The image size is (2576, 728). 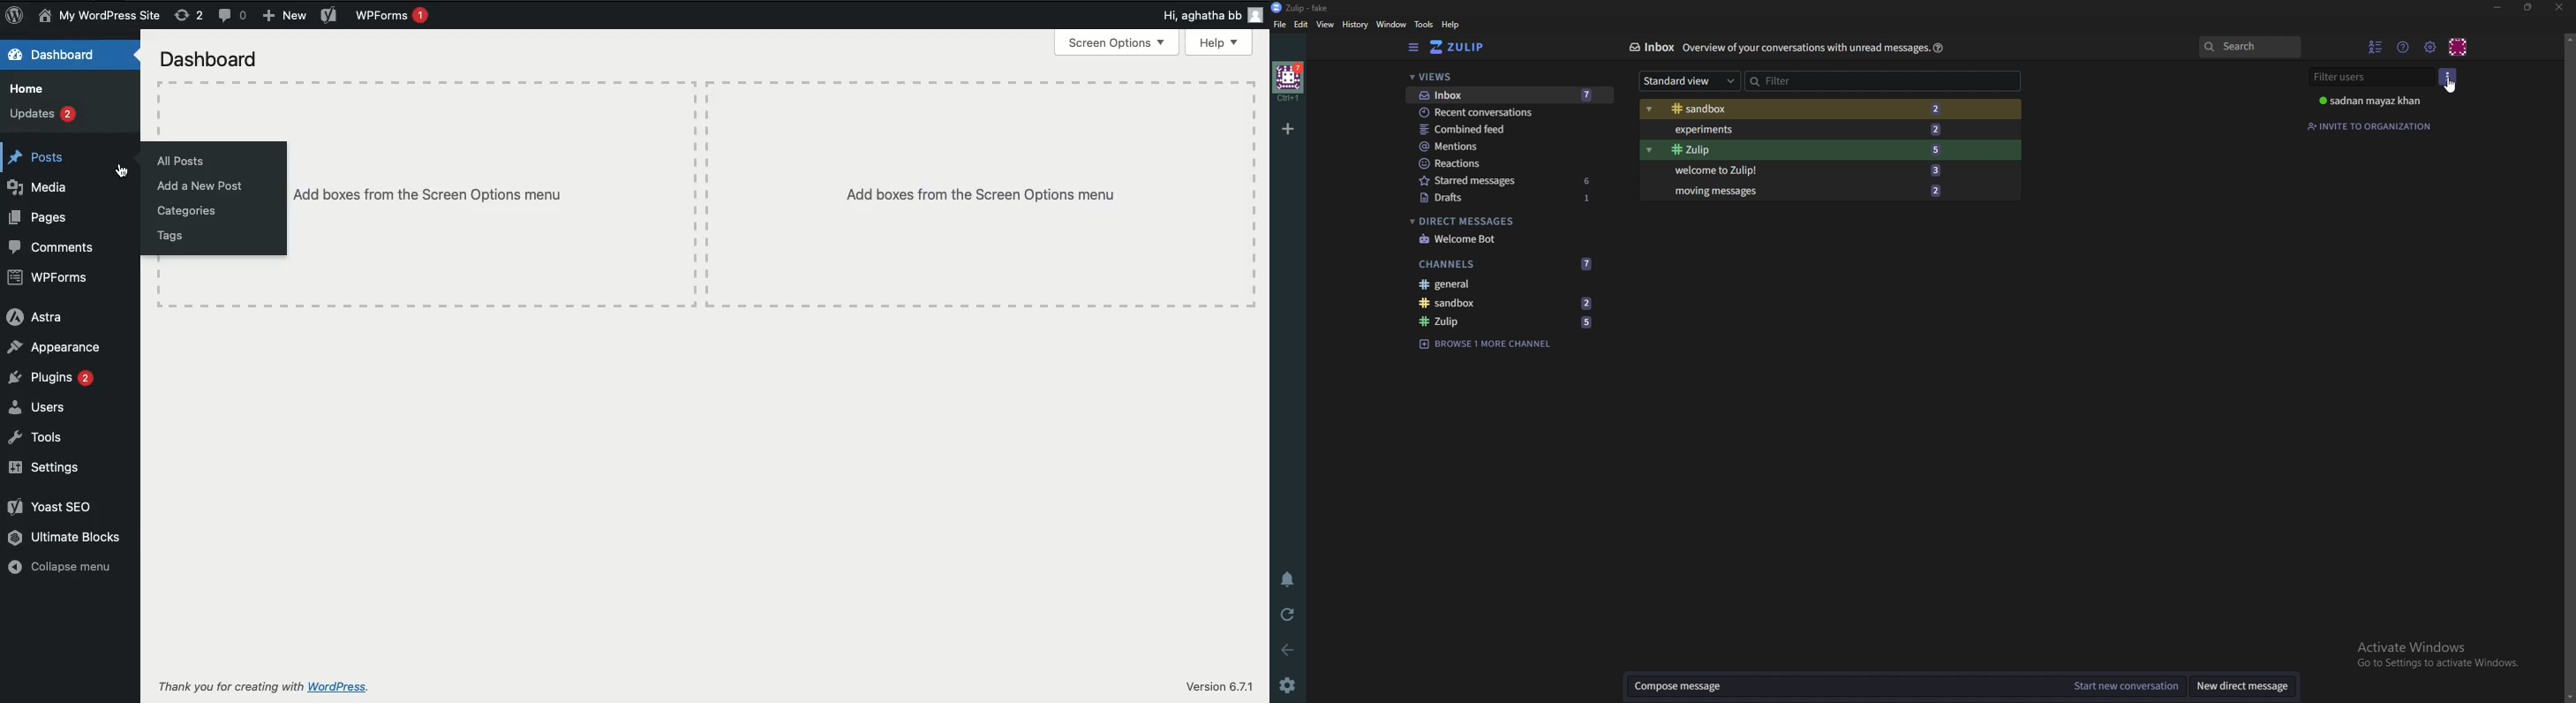 What do you see at coordinates (328, 14) in the screenshot?
I see `Yoast` at bounding box center [328, 14].